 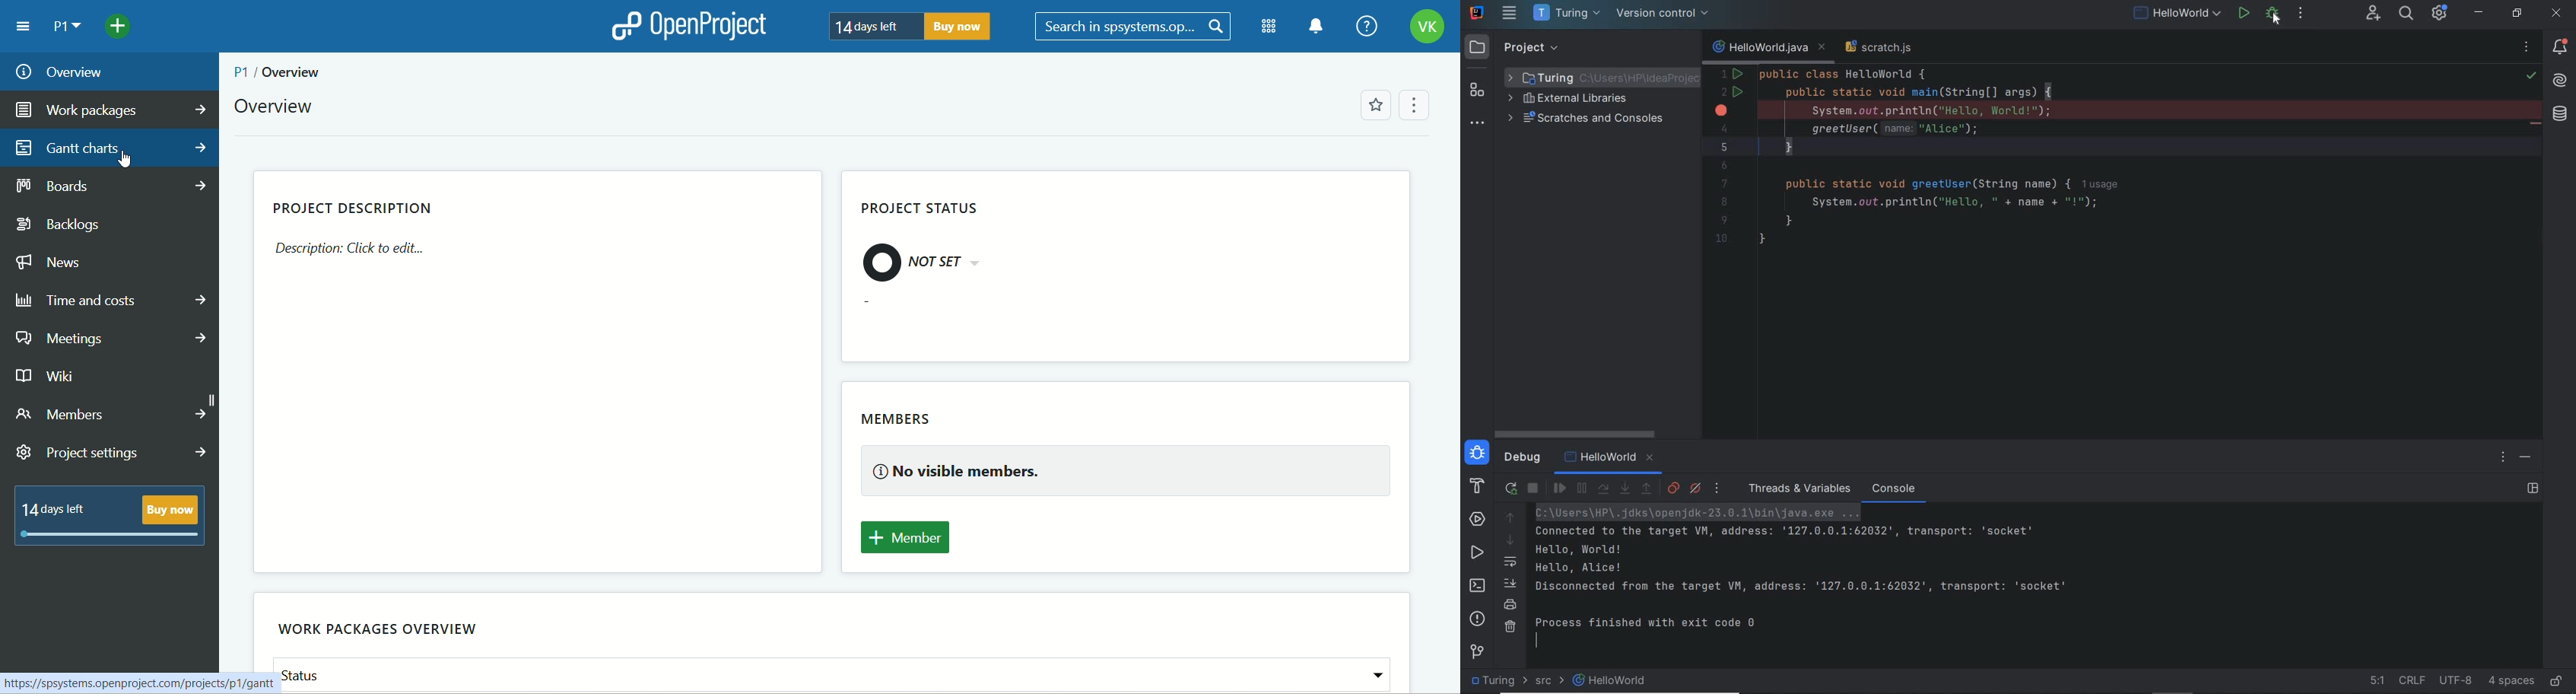 What do you see at coordinates (923, 266) in the screenshot?
I see `text` at bounding box center [923, 266].